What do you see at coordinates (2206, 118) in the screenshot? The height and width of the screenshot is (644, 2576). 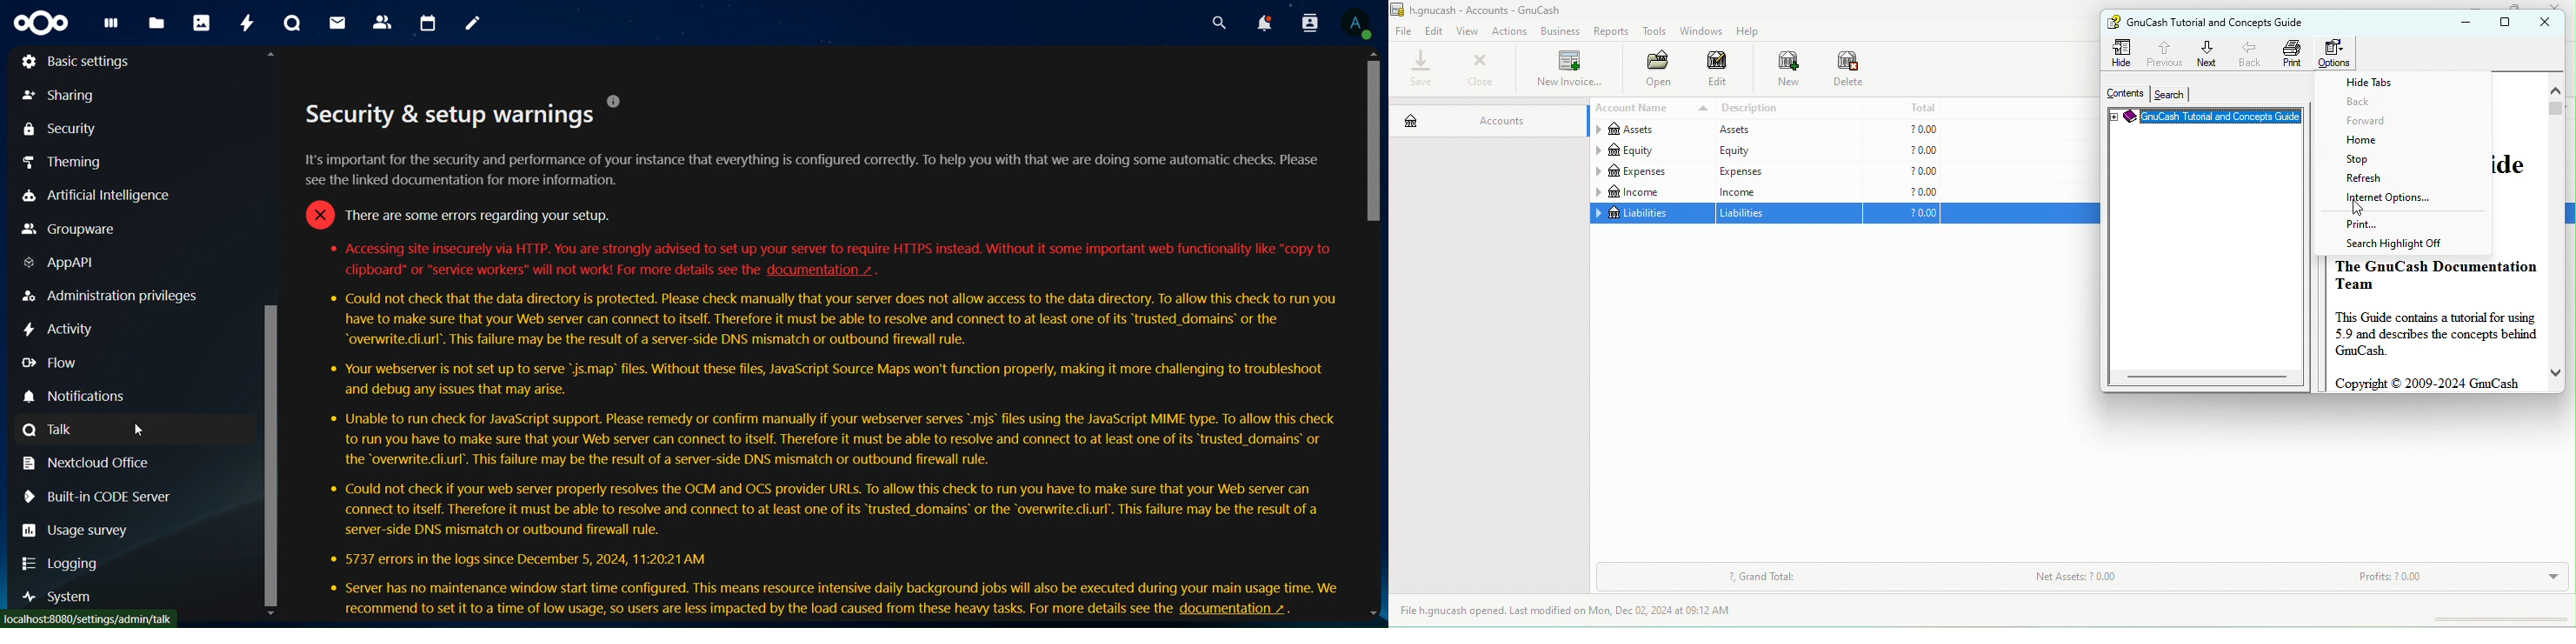 I see `gnu cash tutorial concepts guid` at bounding box center [2206, 118].